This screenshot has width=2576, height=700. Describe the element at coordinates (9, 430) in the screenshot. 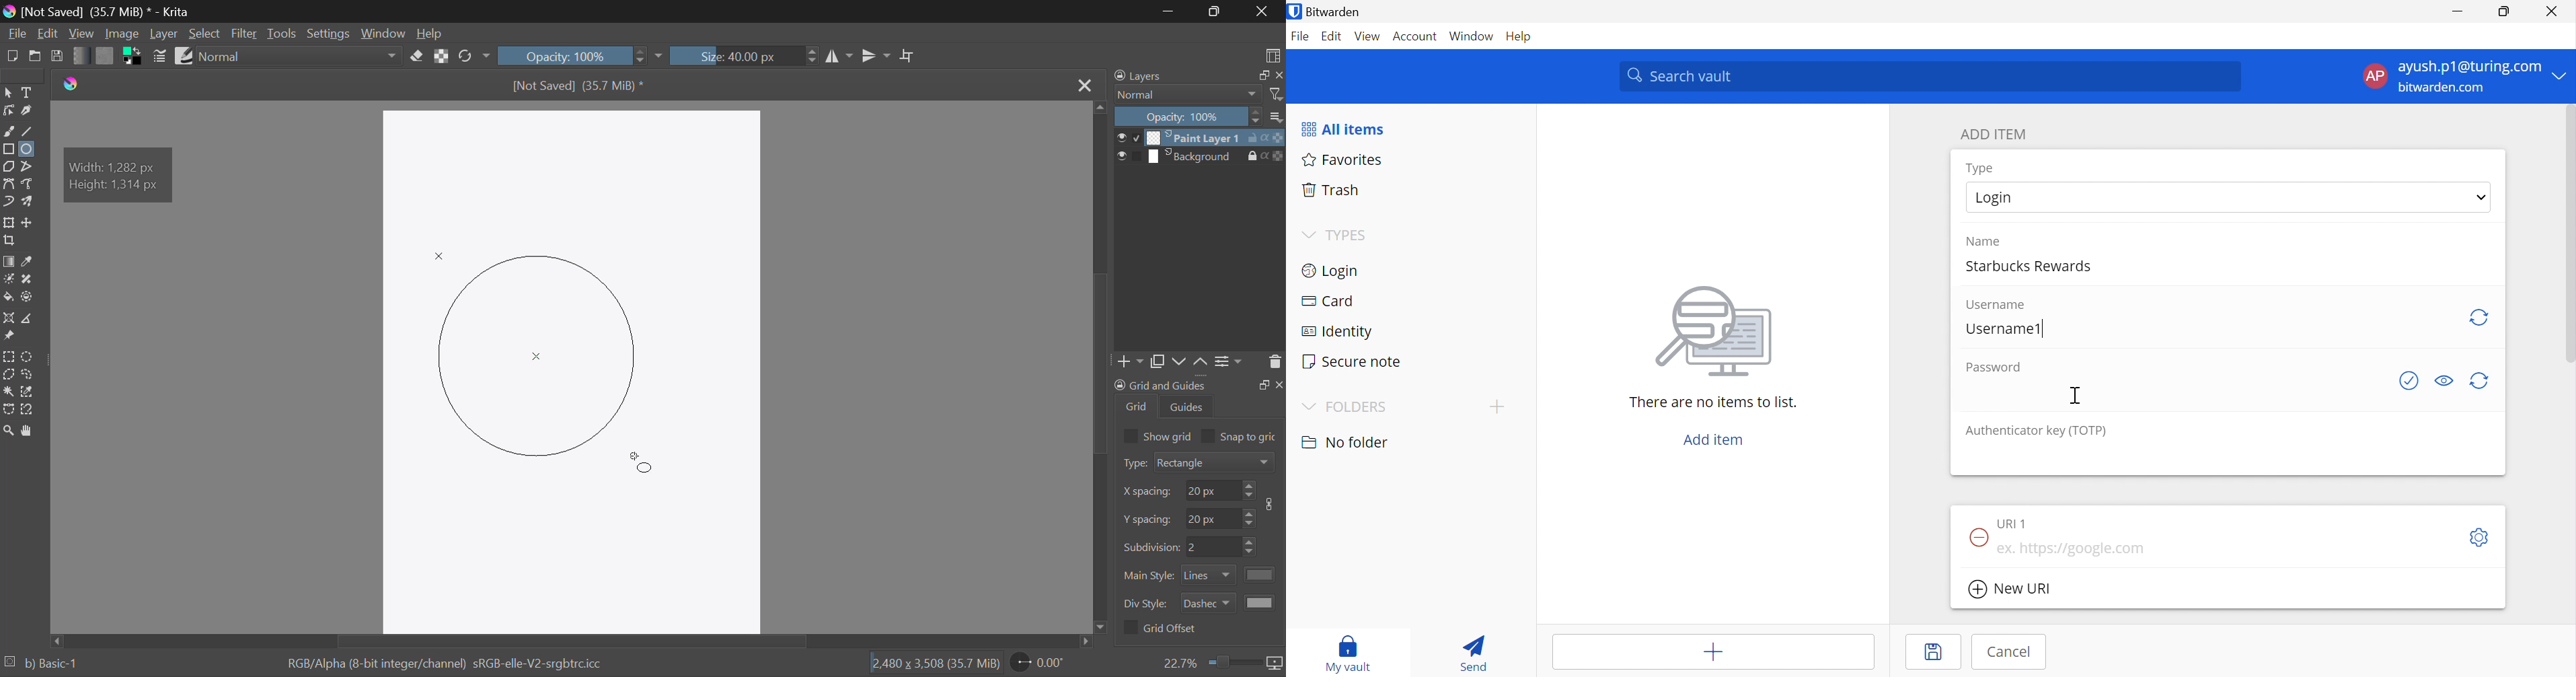

I see `Zoom` at that location.